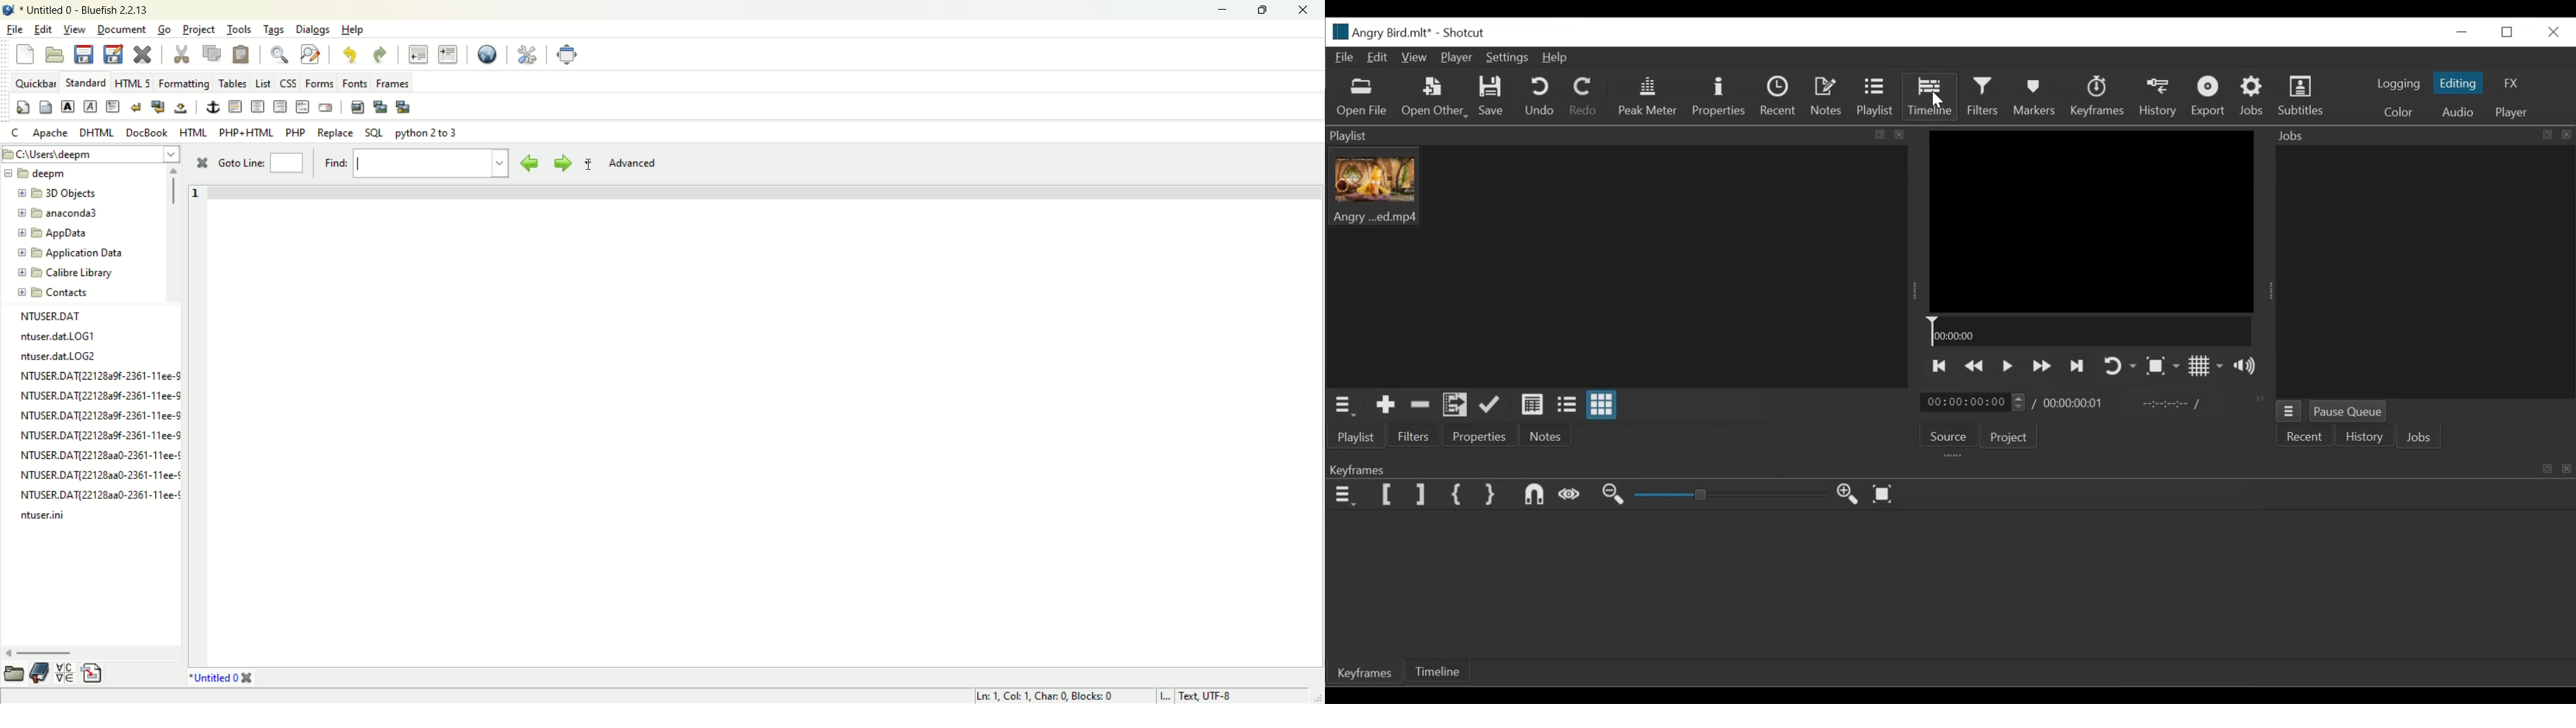  I want to click on I, so click(1168, 696).